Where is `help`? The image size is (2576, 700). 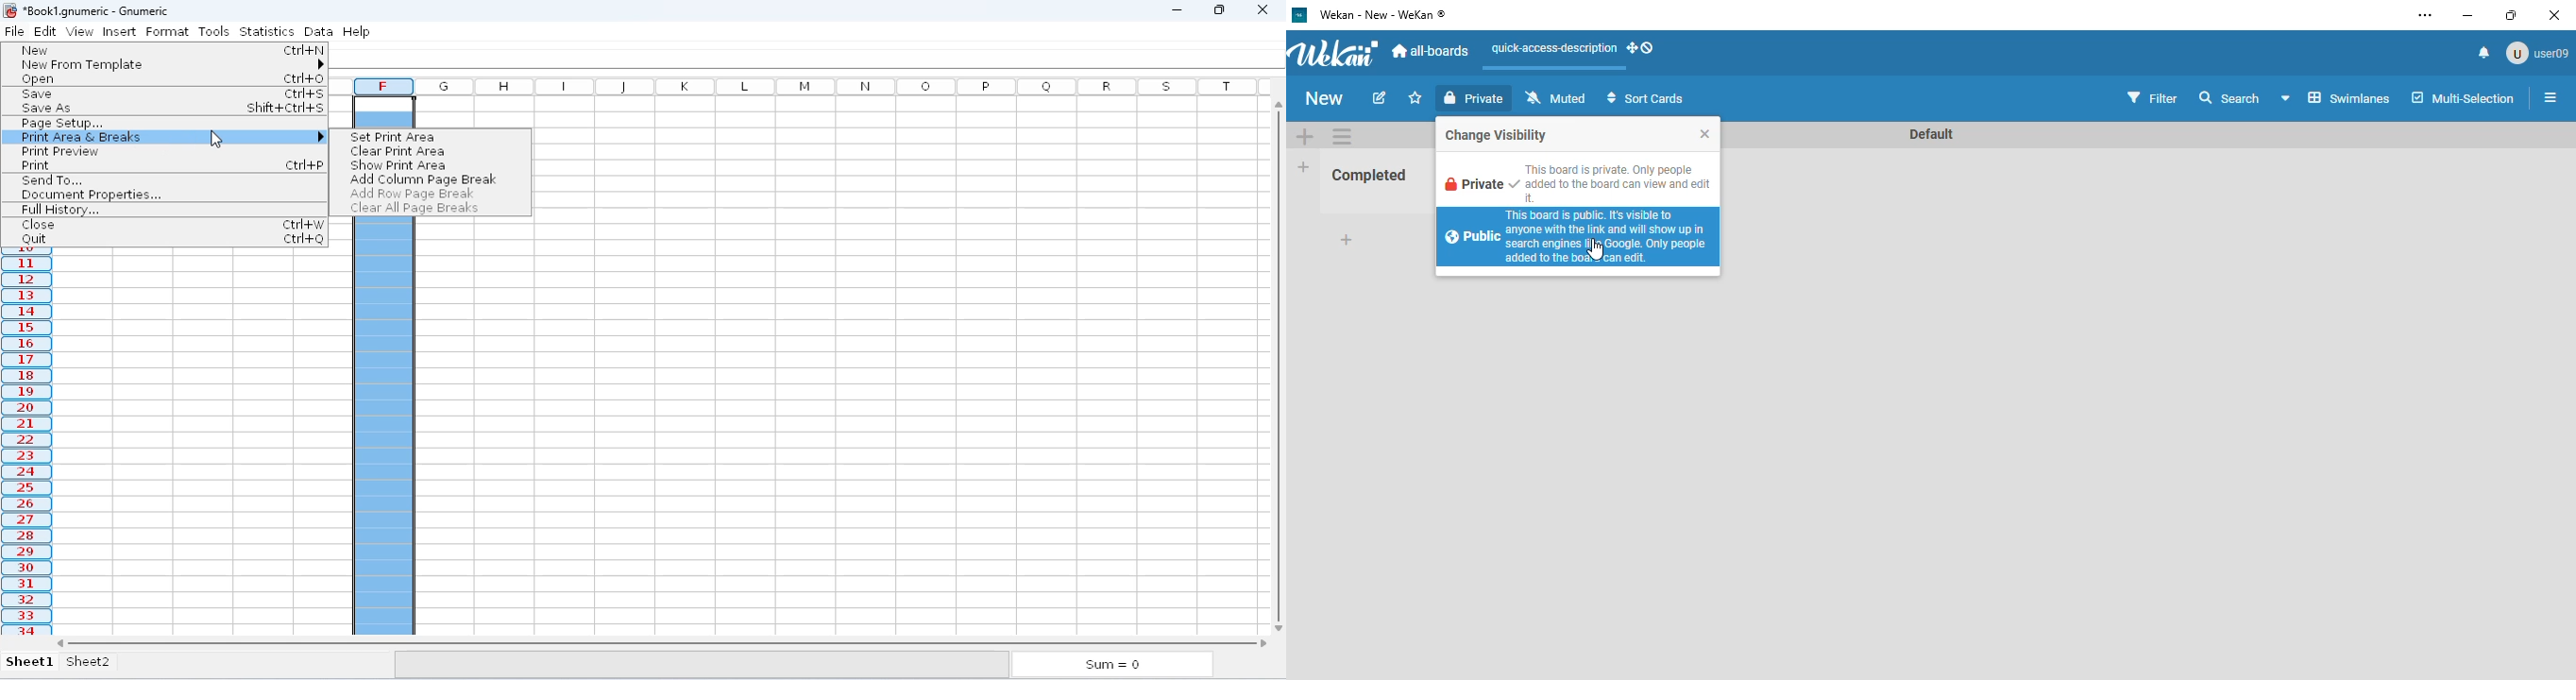
help is located at coordinates (357, 30).